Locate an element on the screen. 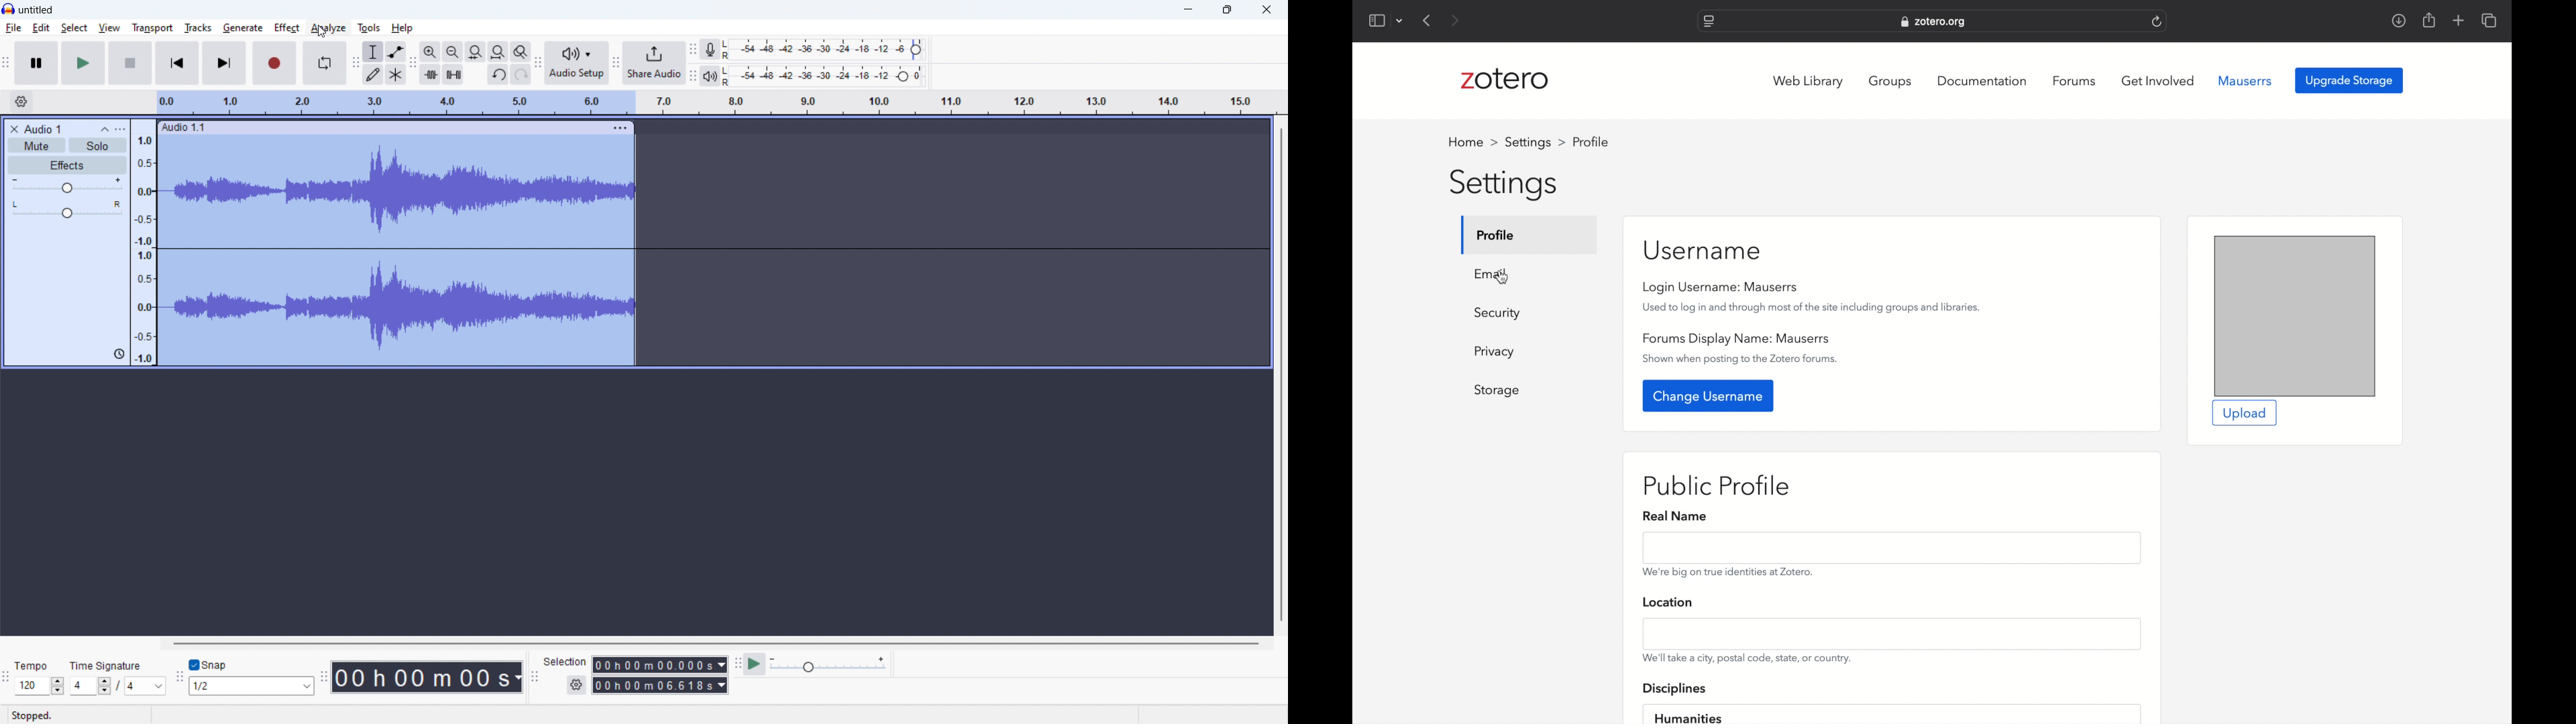 The width and height of the screenshot is (2576, 728). set tempo is located at coordinates (39, 686).